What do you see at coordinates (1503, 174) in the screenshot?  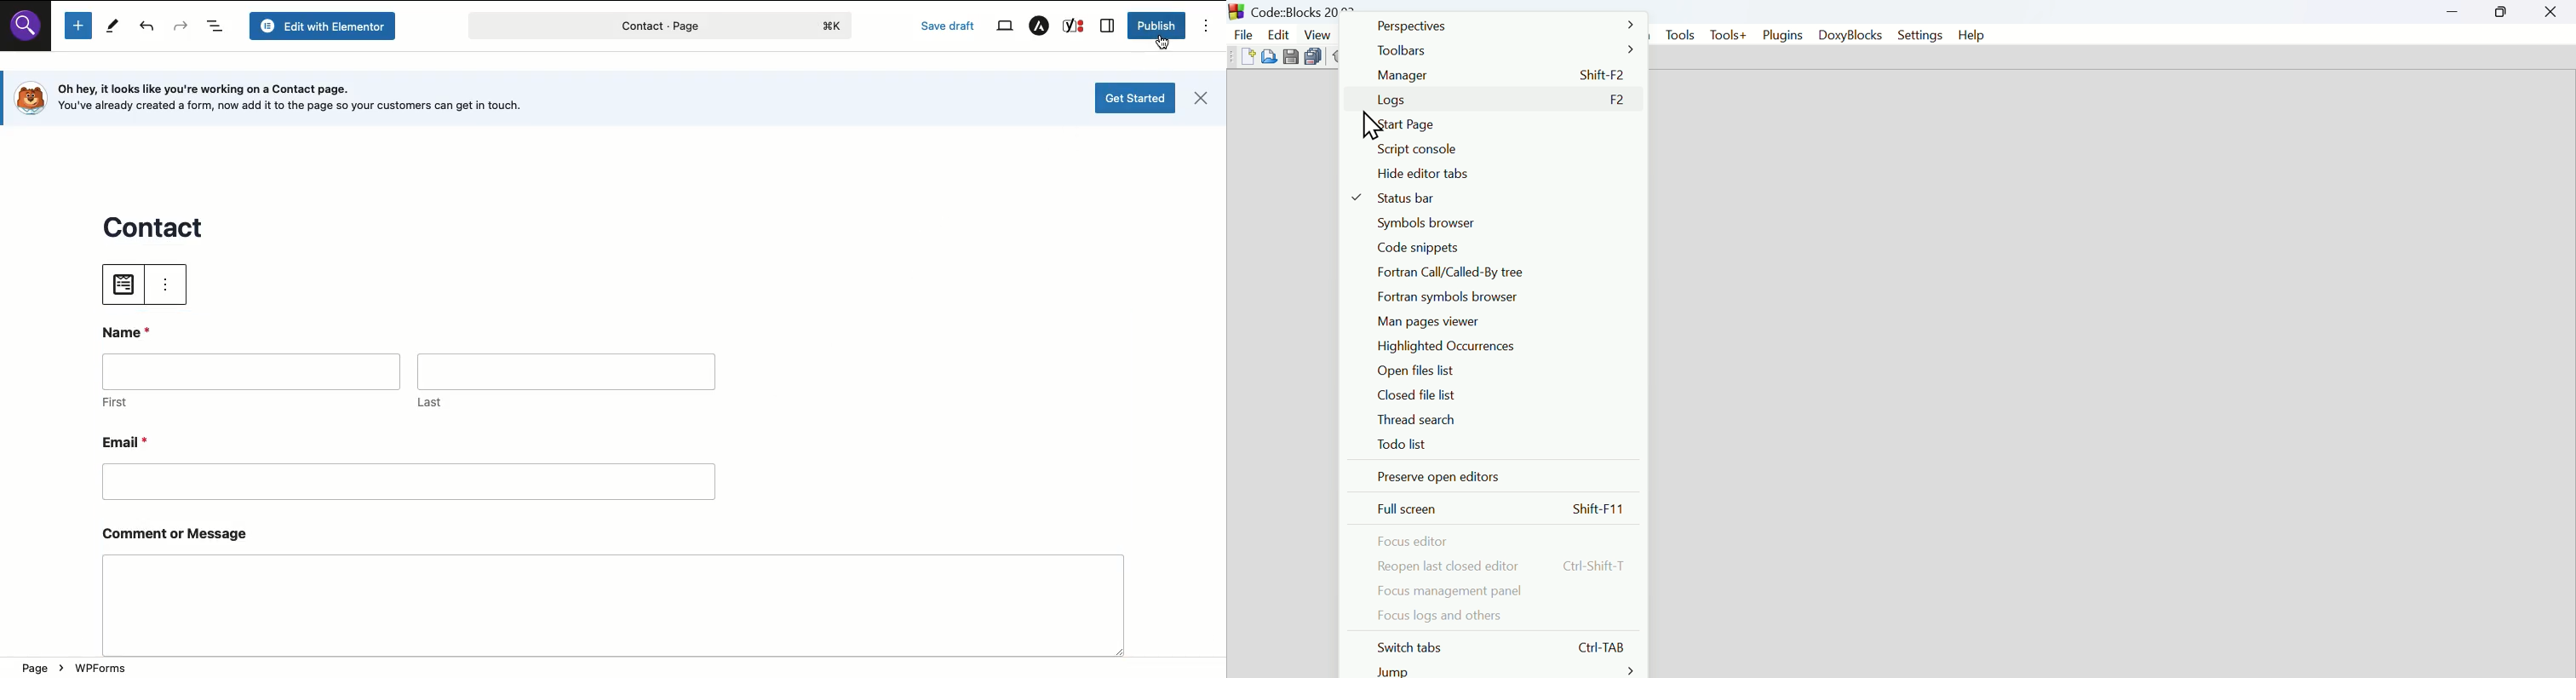 I see `Hyde editor tabs` at bounding box center [1503, 174].